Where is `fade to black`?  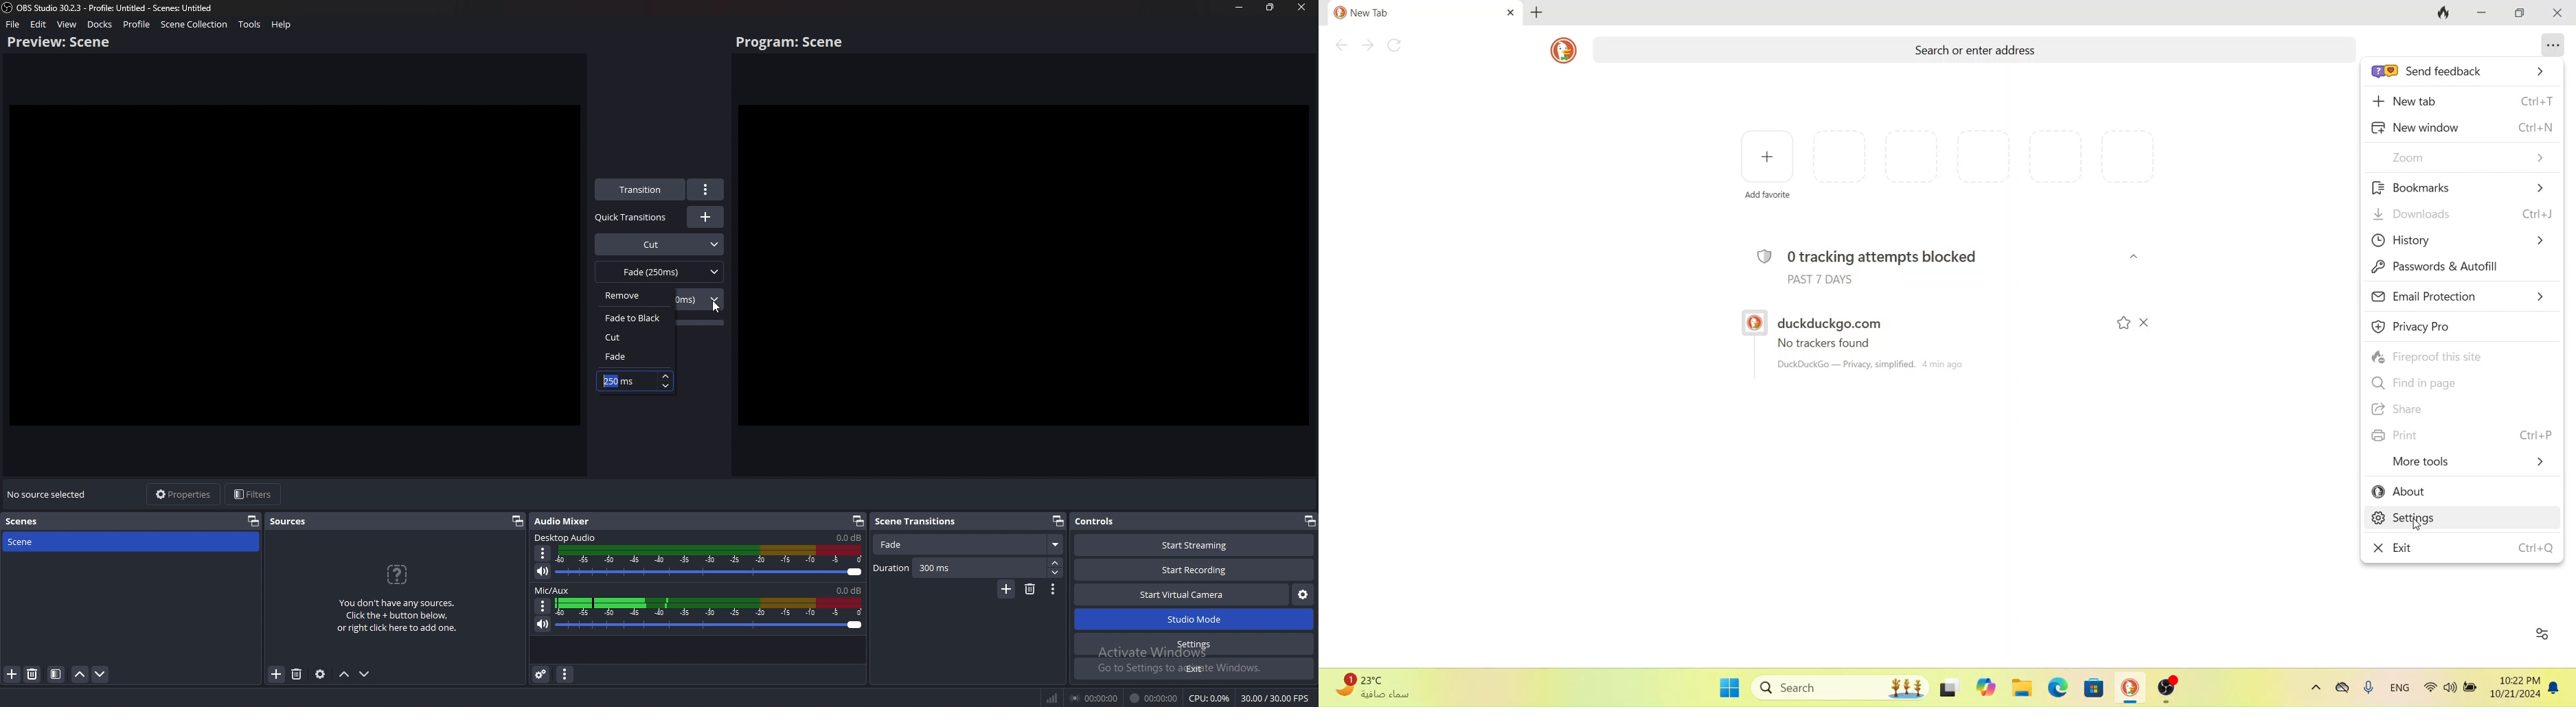 fade to black is located at coordinates (637, 318).